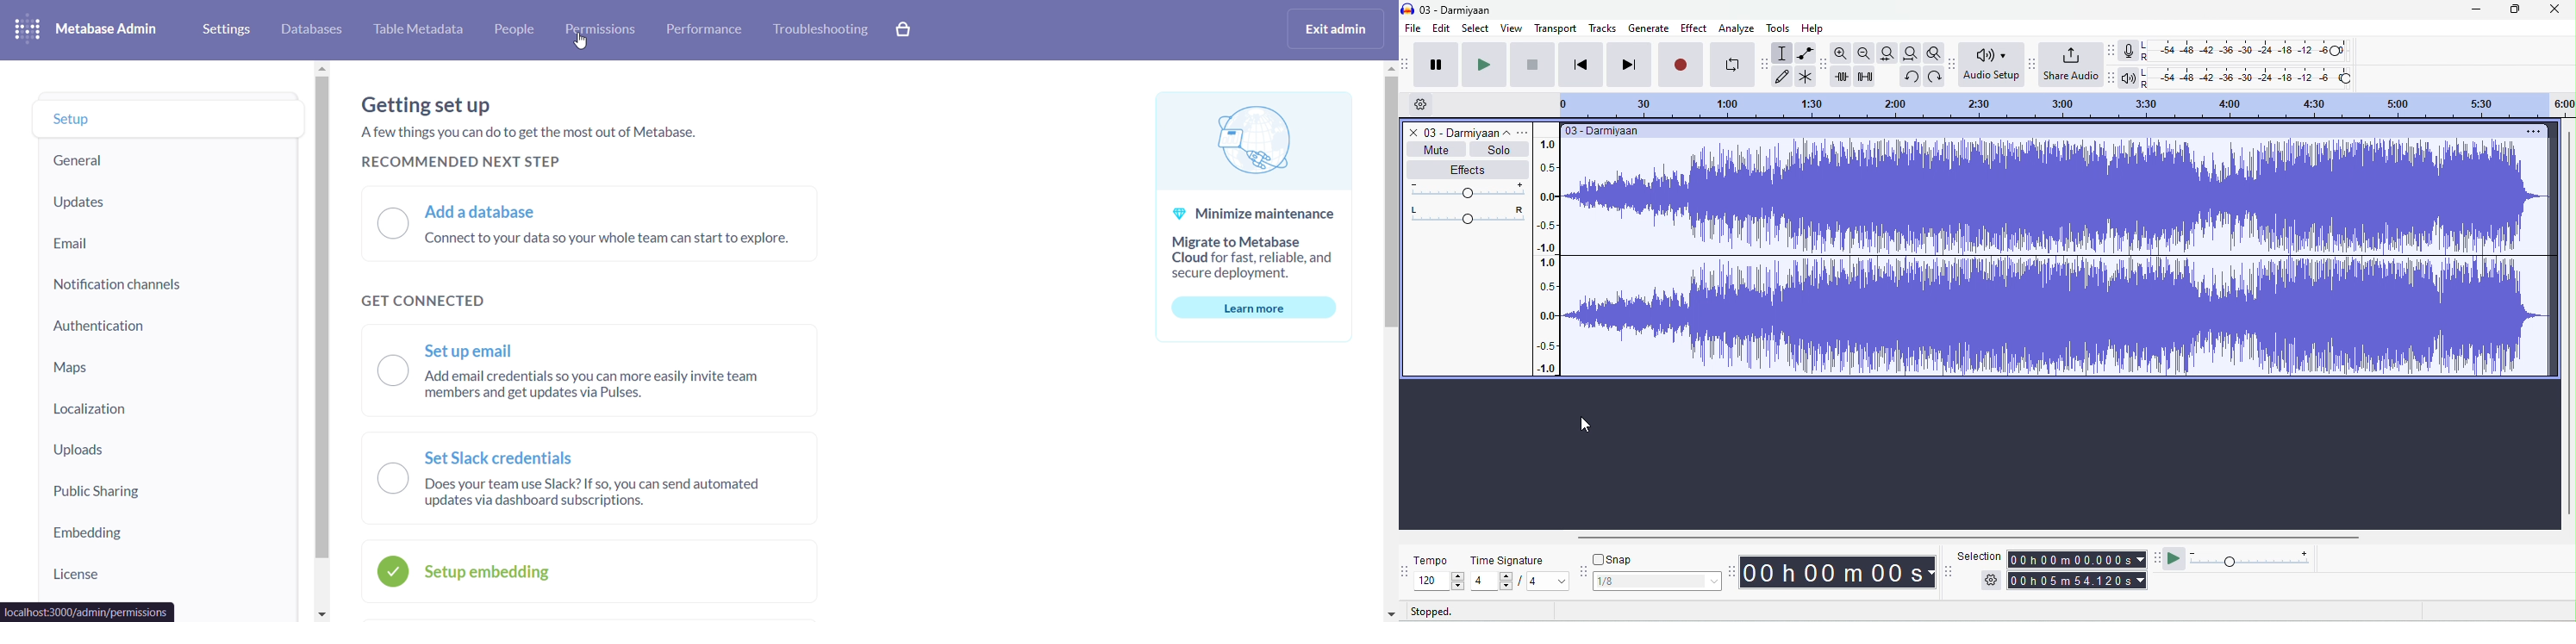 This screenshot has width=2576, height=644. Describe the element at coordinates (2077, 581) in the screenshot. I see `total time` at that location.